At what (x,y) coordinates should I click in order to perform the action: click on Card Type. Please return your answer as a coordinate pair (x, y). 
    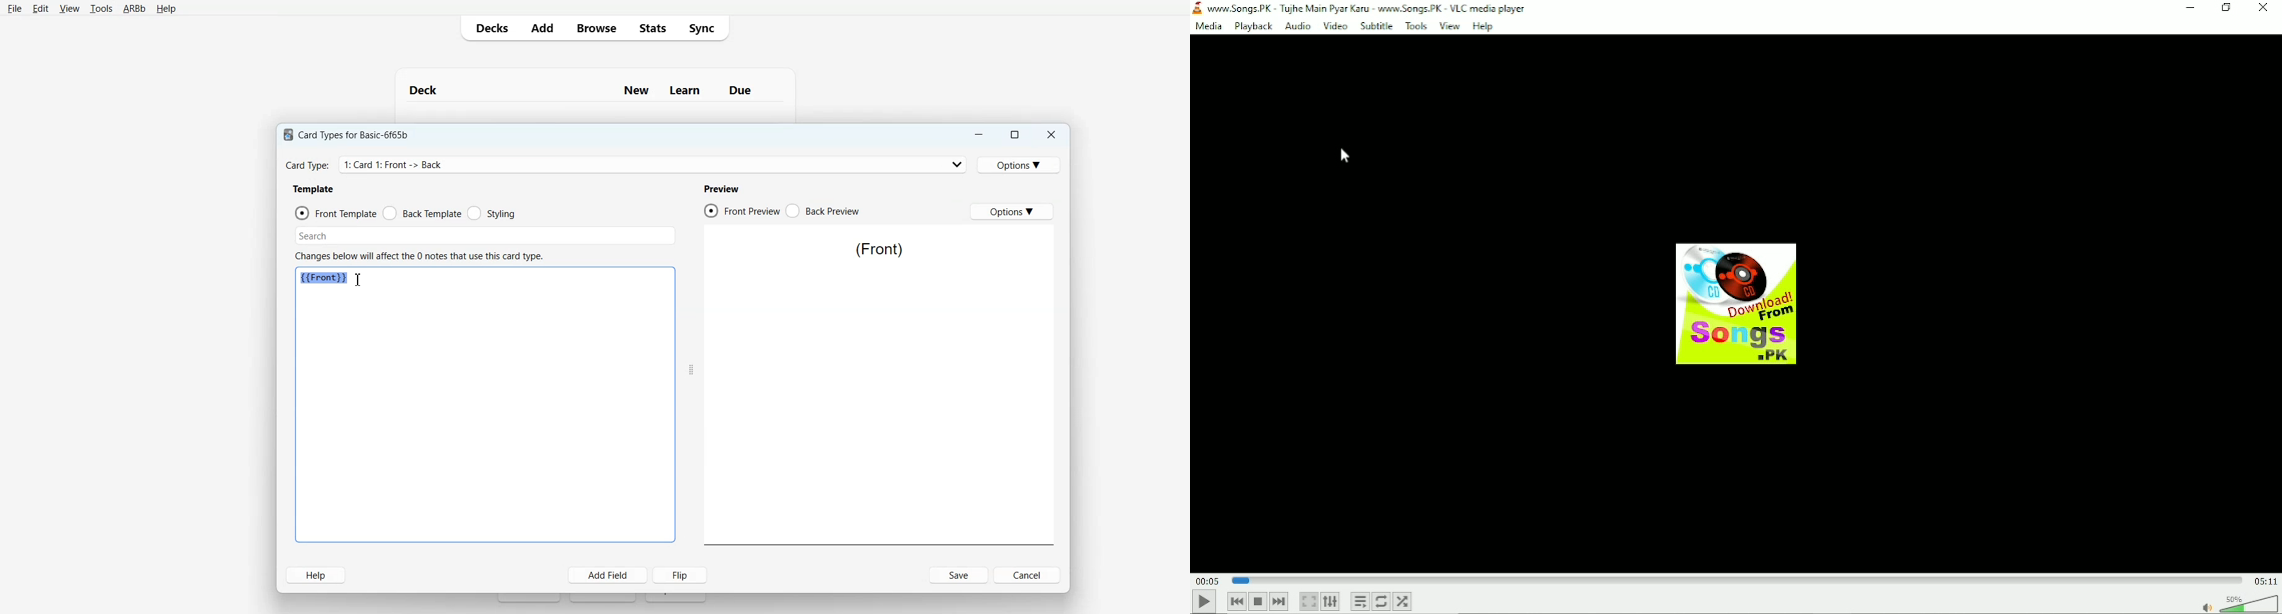
    Looking at the image, I should click on (626, 164).